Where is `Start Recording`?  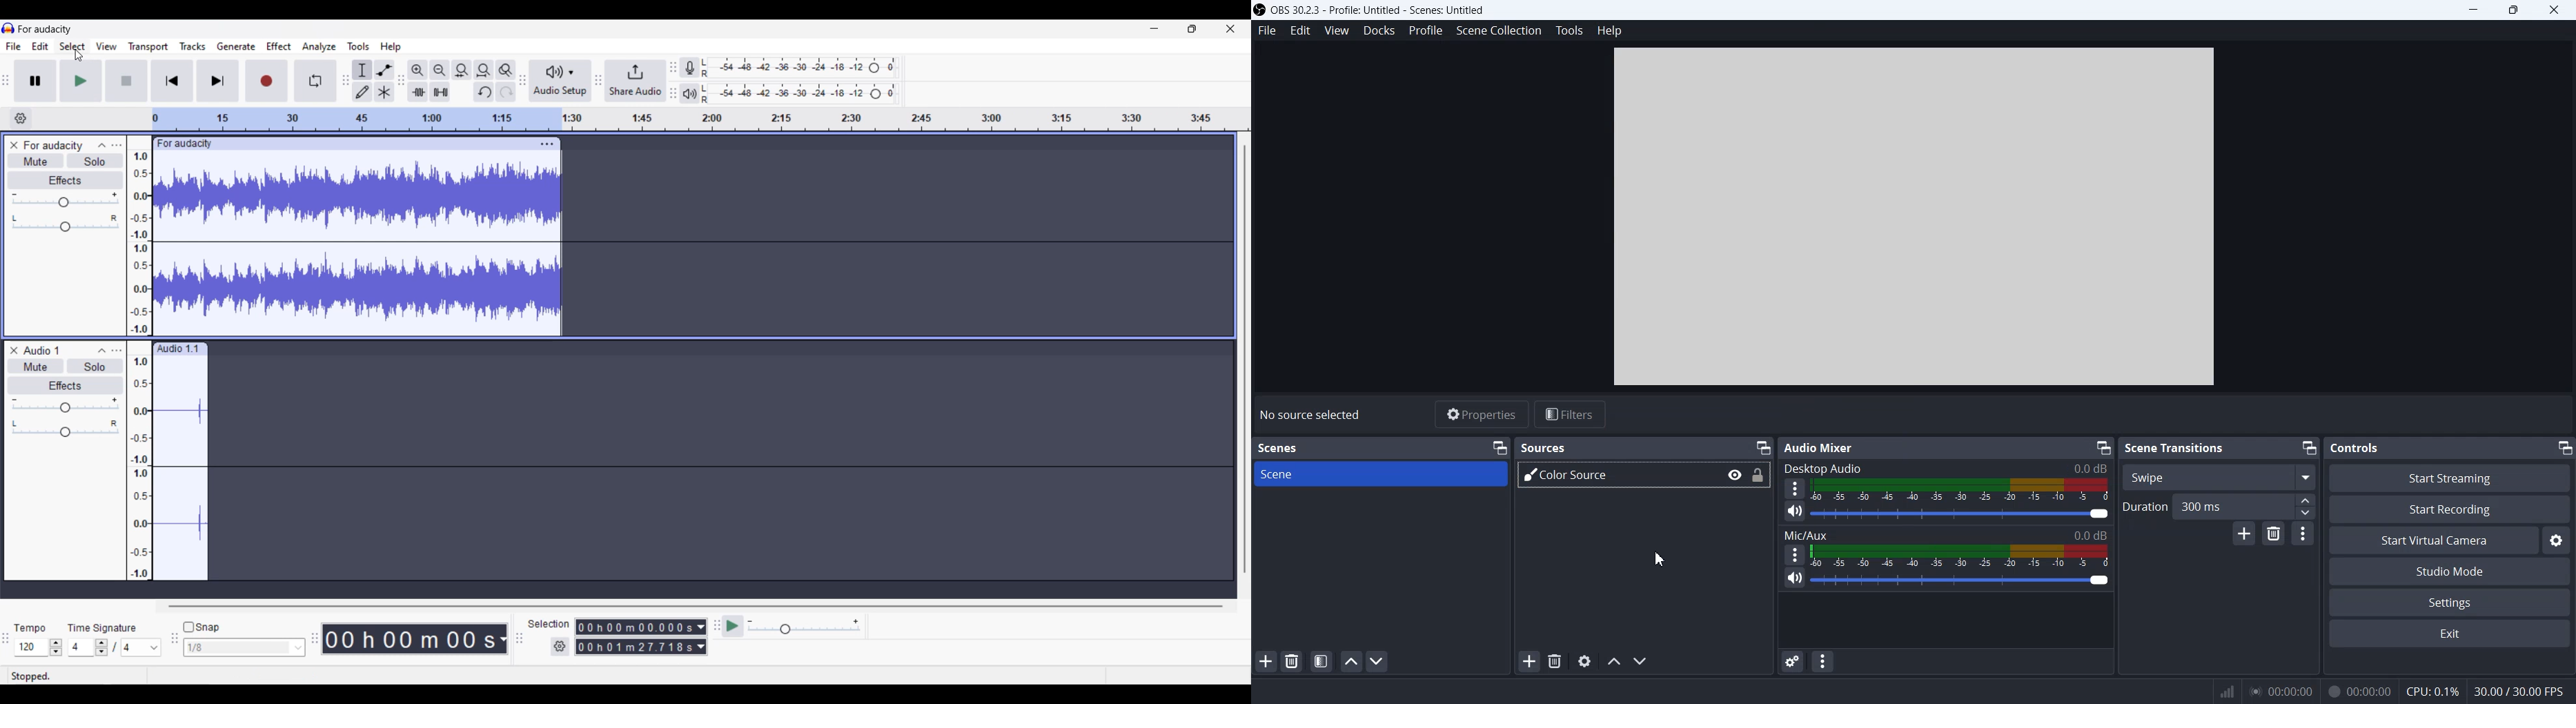
Start Recording is located at coordinates (2450, 509).